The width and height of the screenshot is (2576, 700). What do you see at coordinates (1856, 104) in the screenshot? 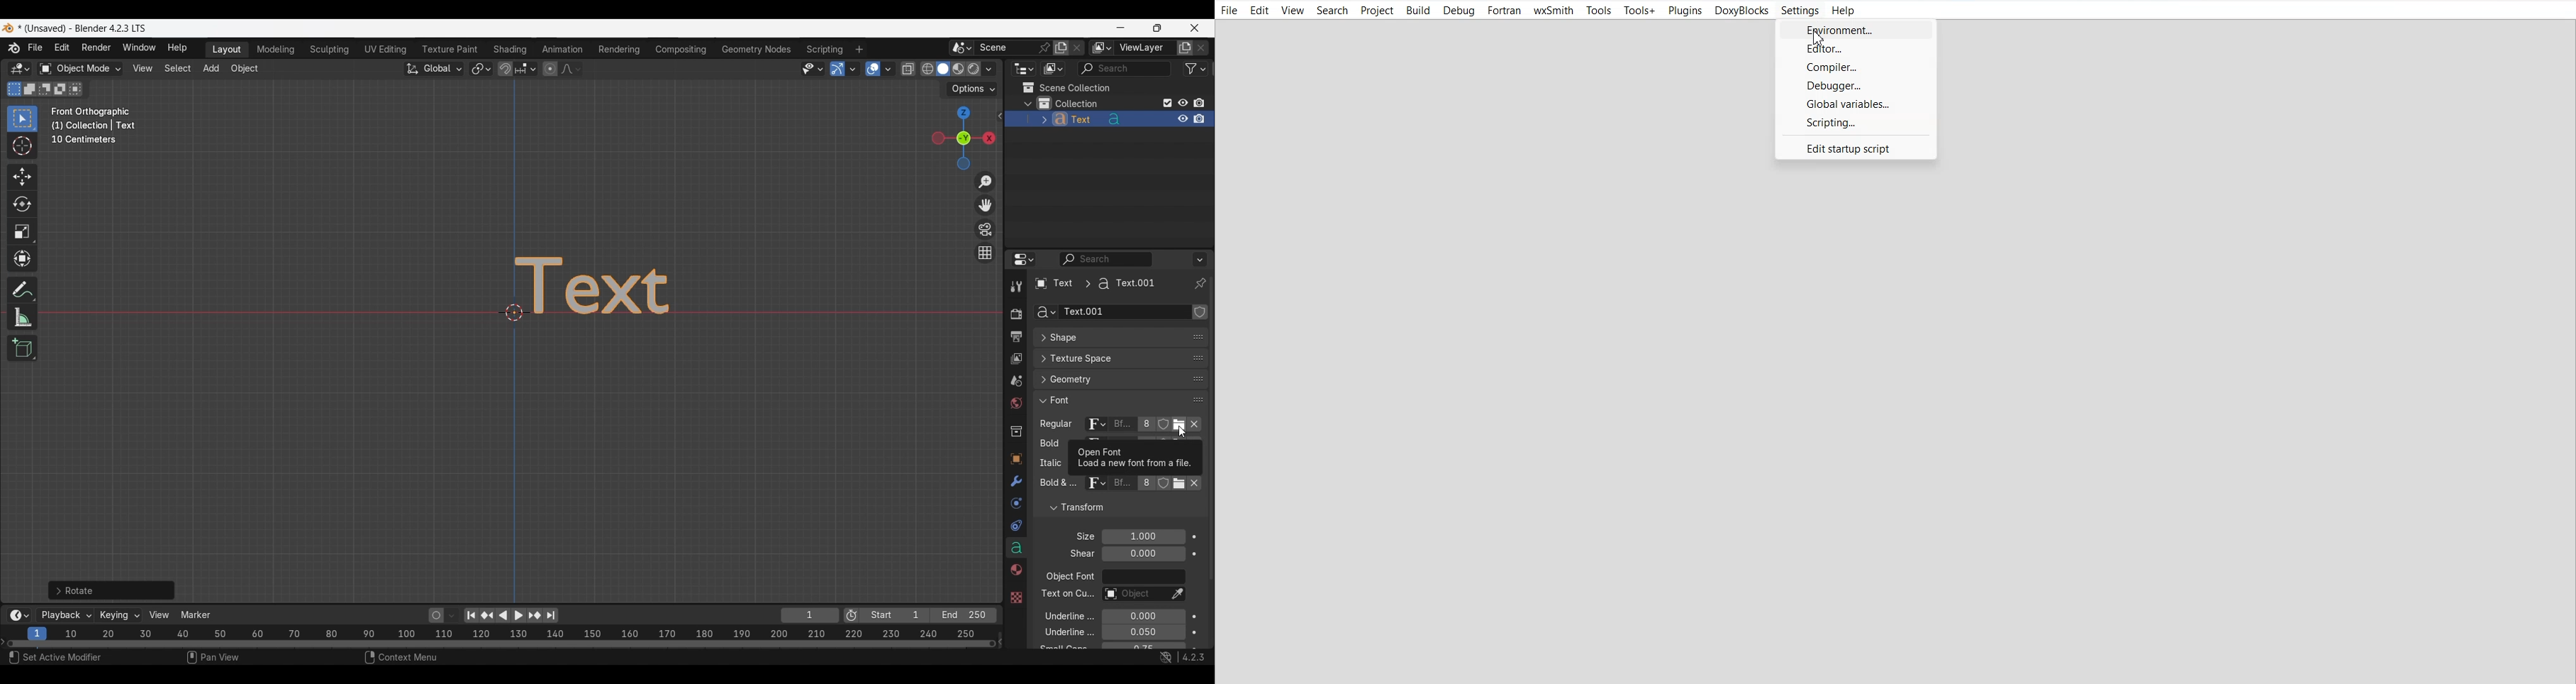
I see `Global variable` at bounding box center [1856, 104].